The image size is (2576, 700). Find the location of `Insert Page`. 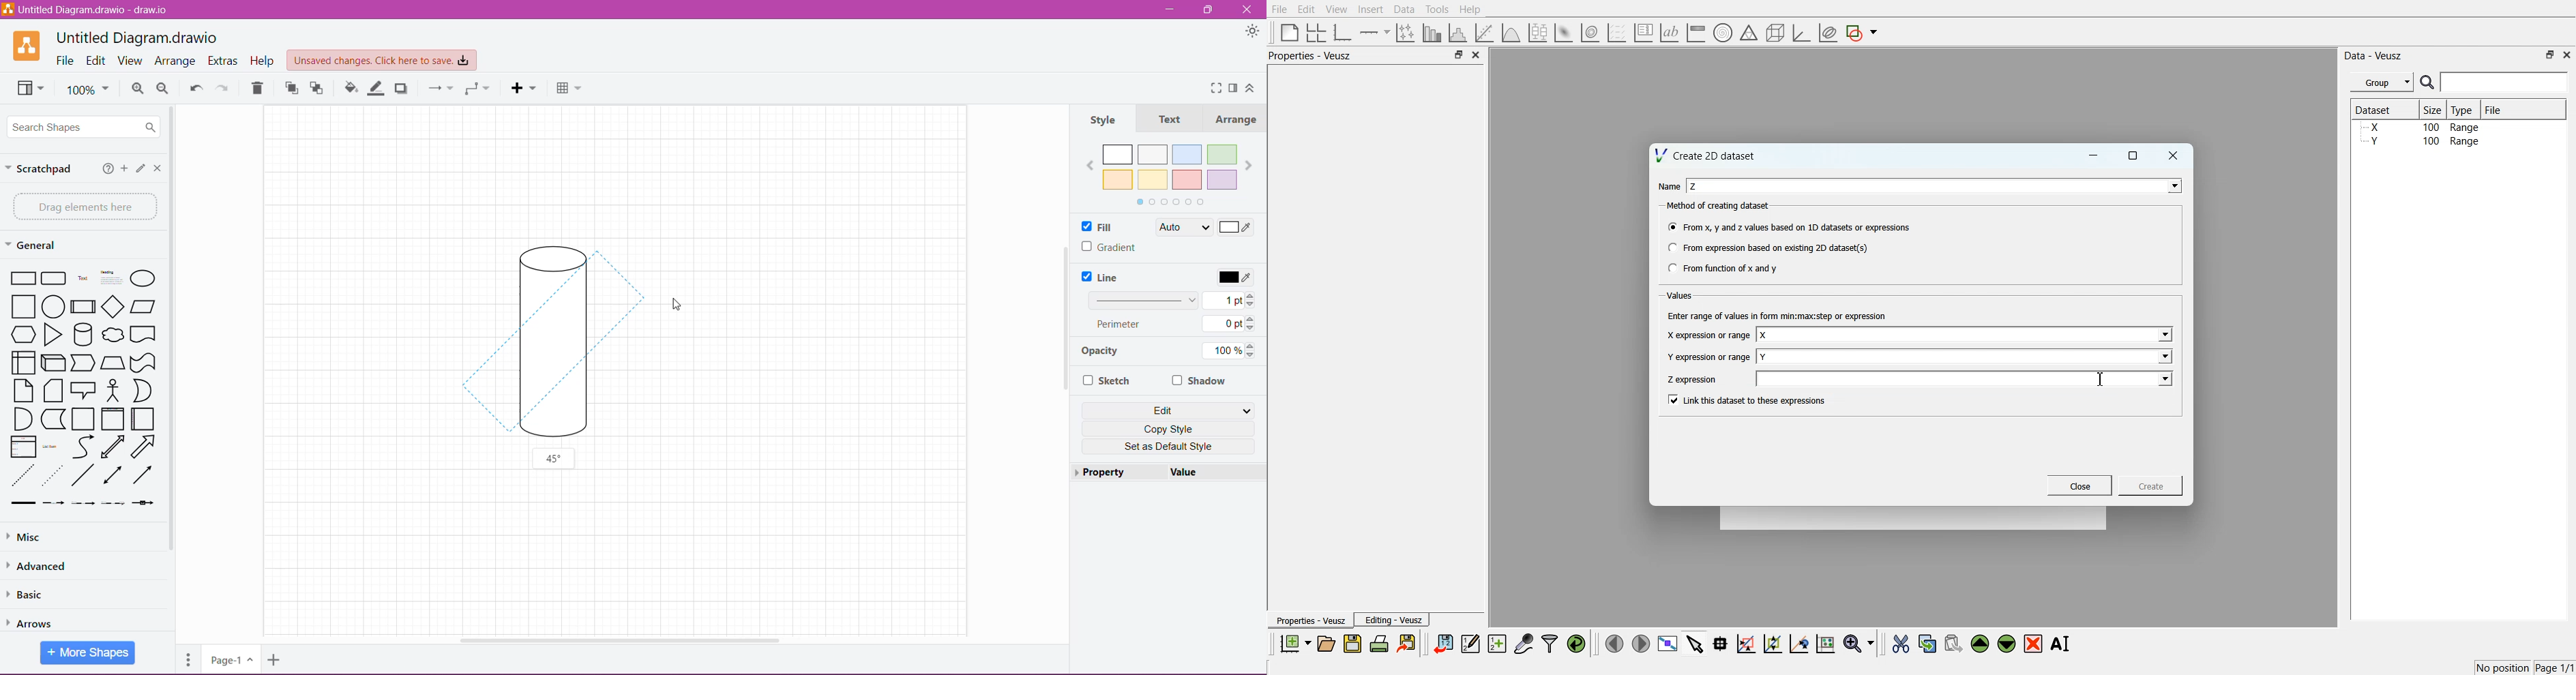

Insert Page is located at coordinates (274, 662).